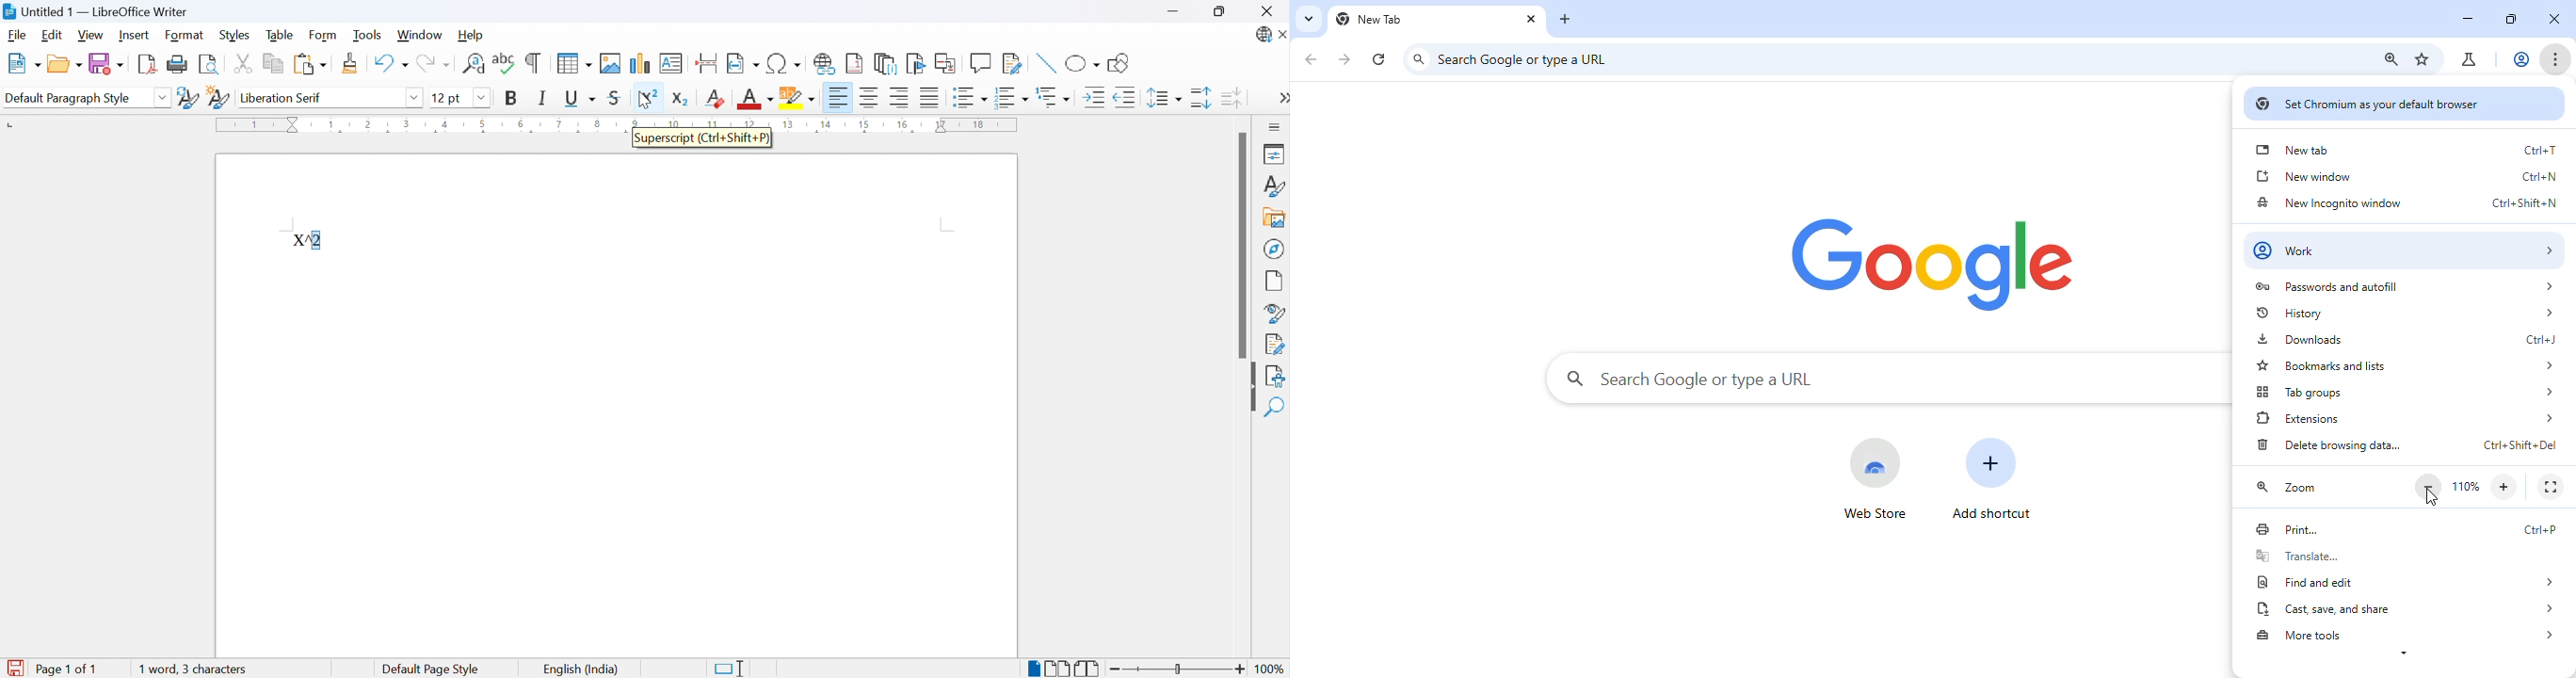 This screenshot has height=700, width=2576. What do you see at coordinates (163, 100) in the screenshot?
I see `Drop down` at bounding box center [163, 100].